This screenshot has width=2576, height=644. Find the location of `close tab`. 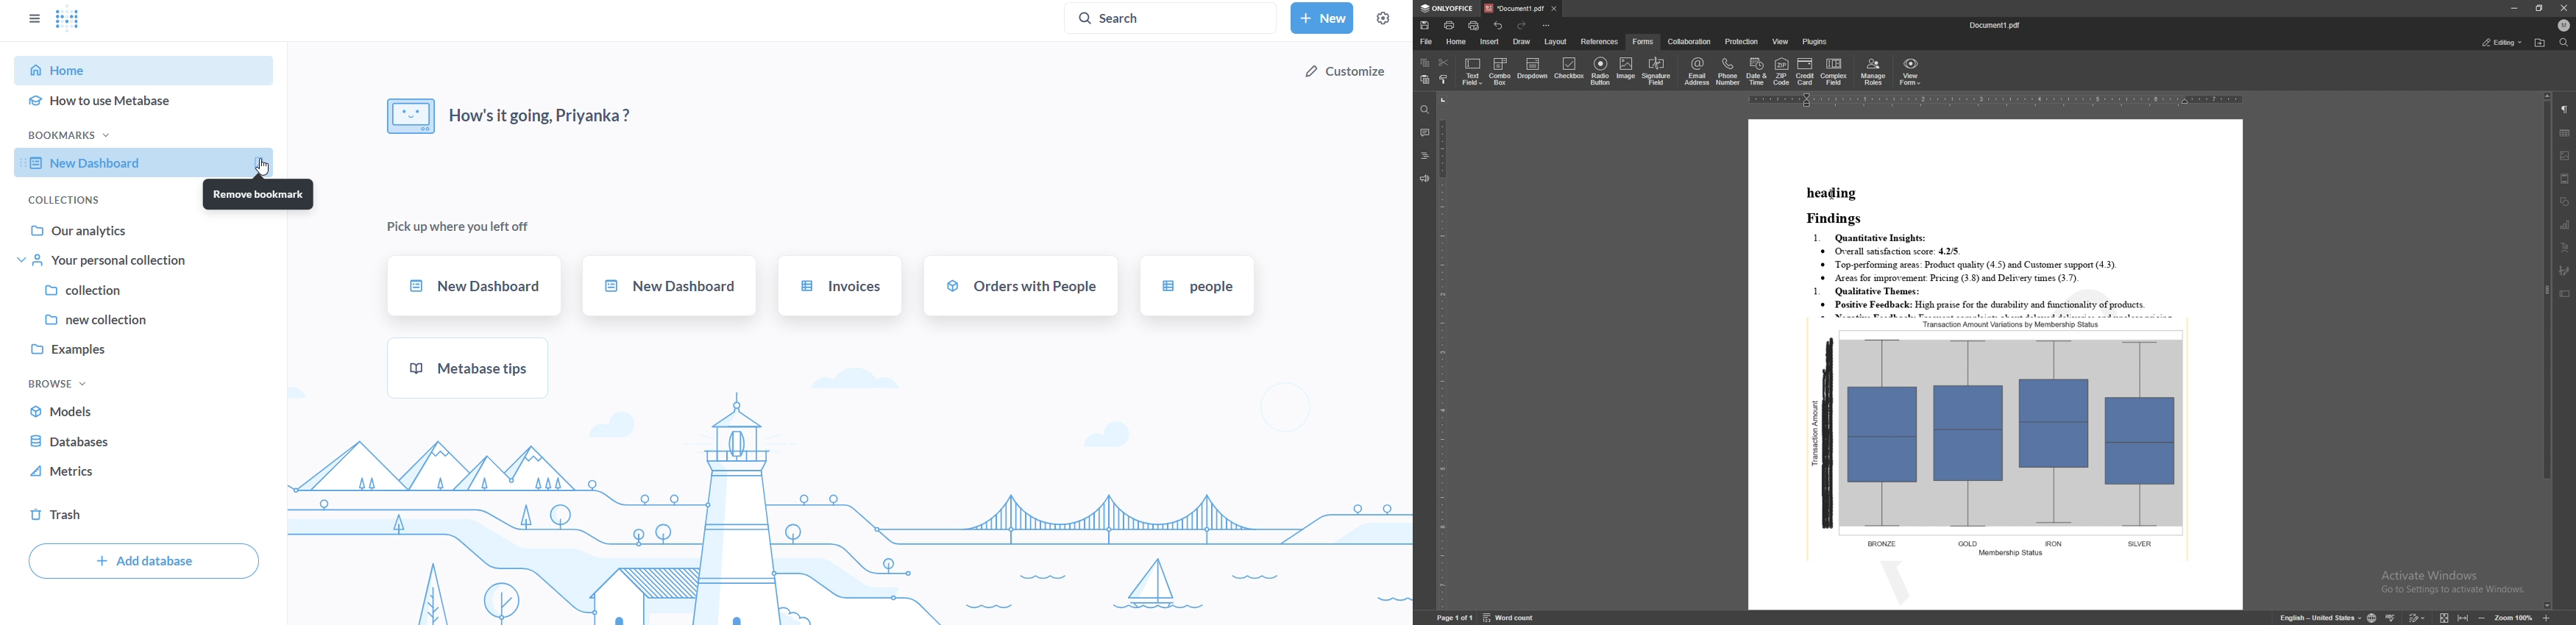

close tab is located at coordinates (1553, 10).